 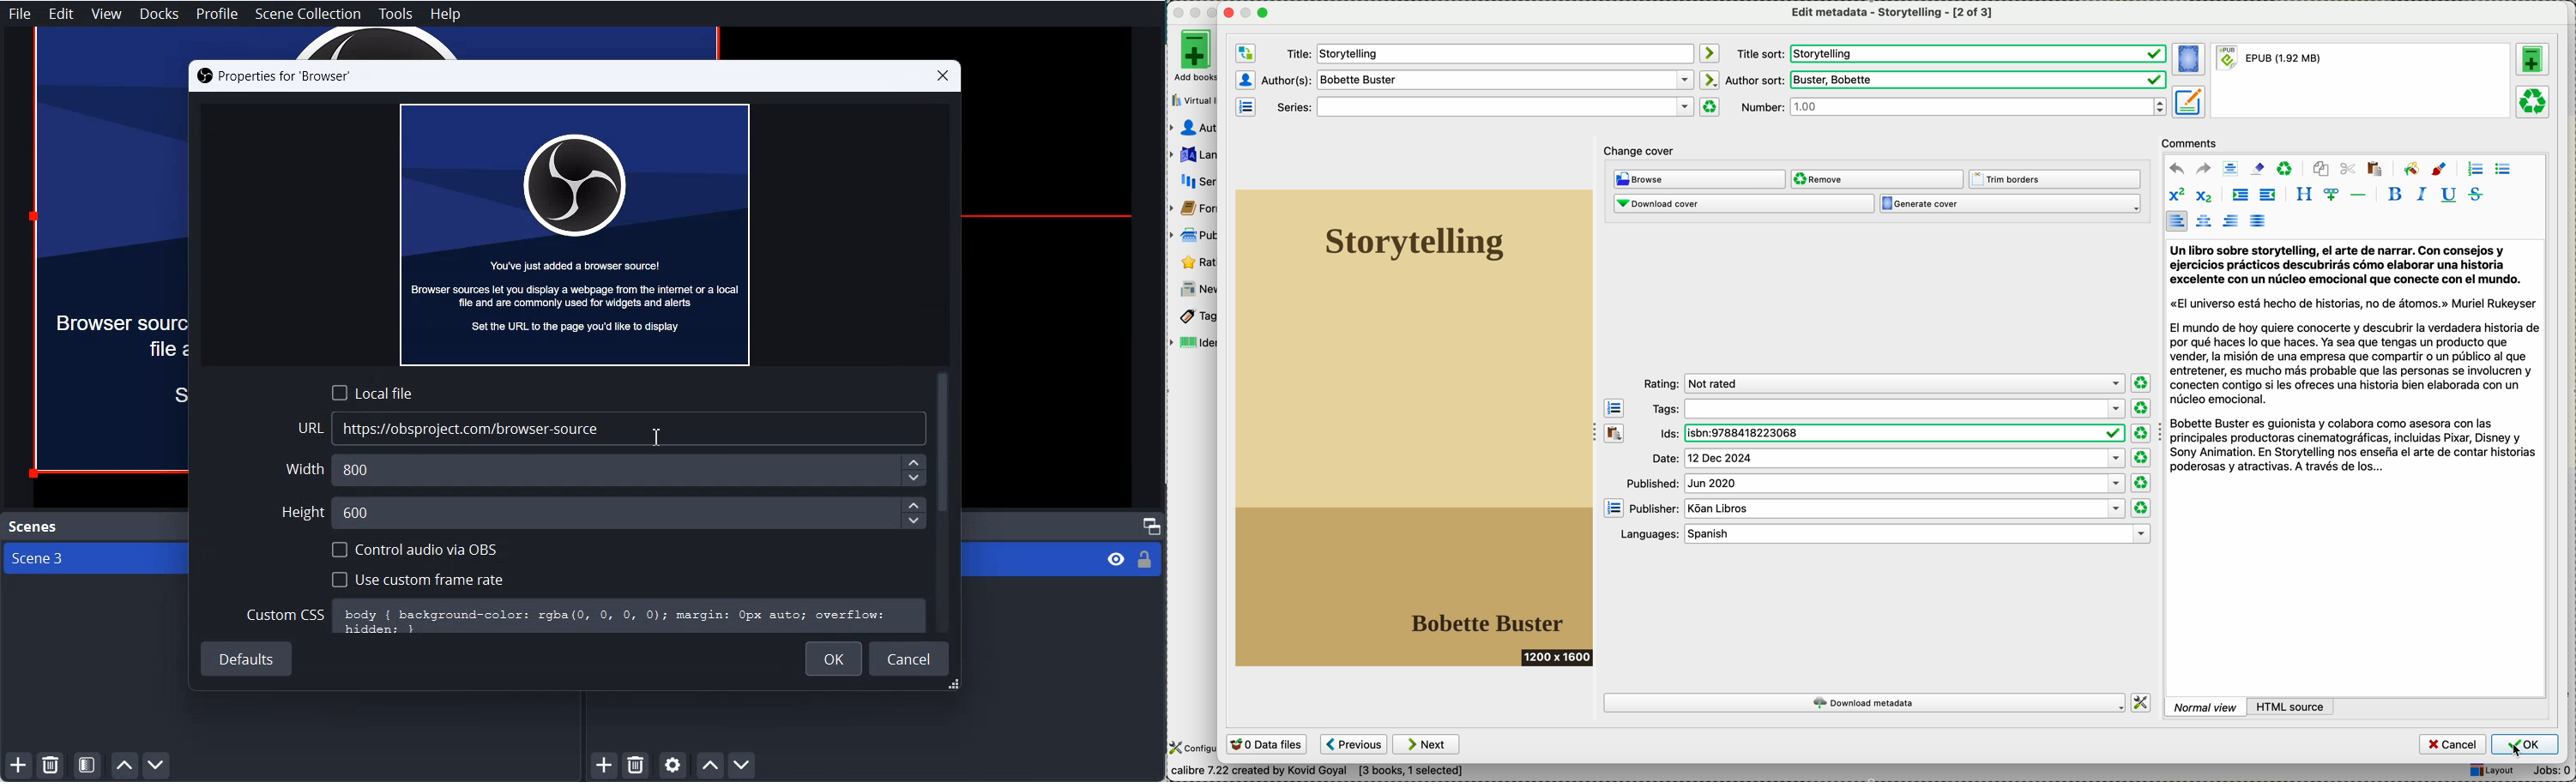 What do you see at coordinates (1488, 53) in the screenshot?
I see `title` at bounding box center [1488, 53].